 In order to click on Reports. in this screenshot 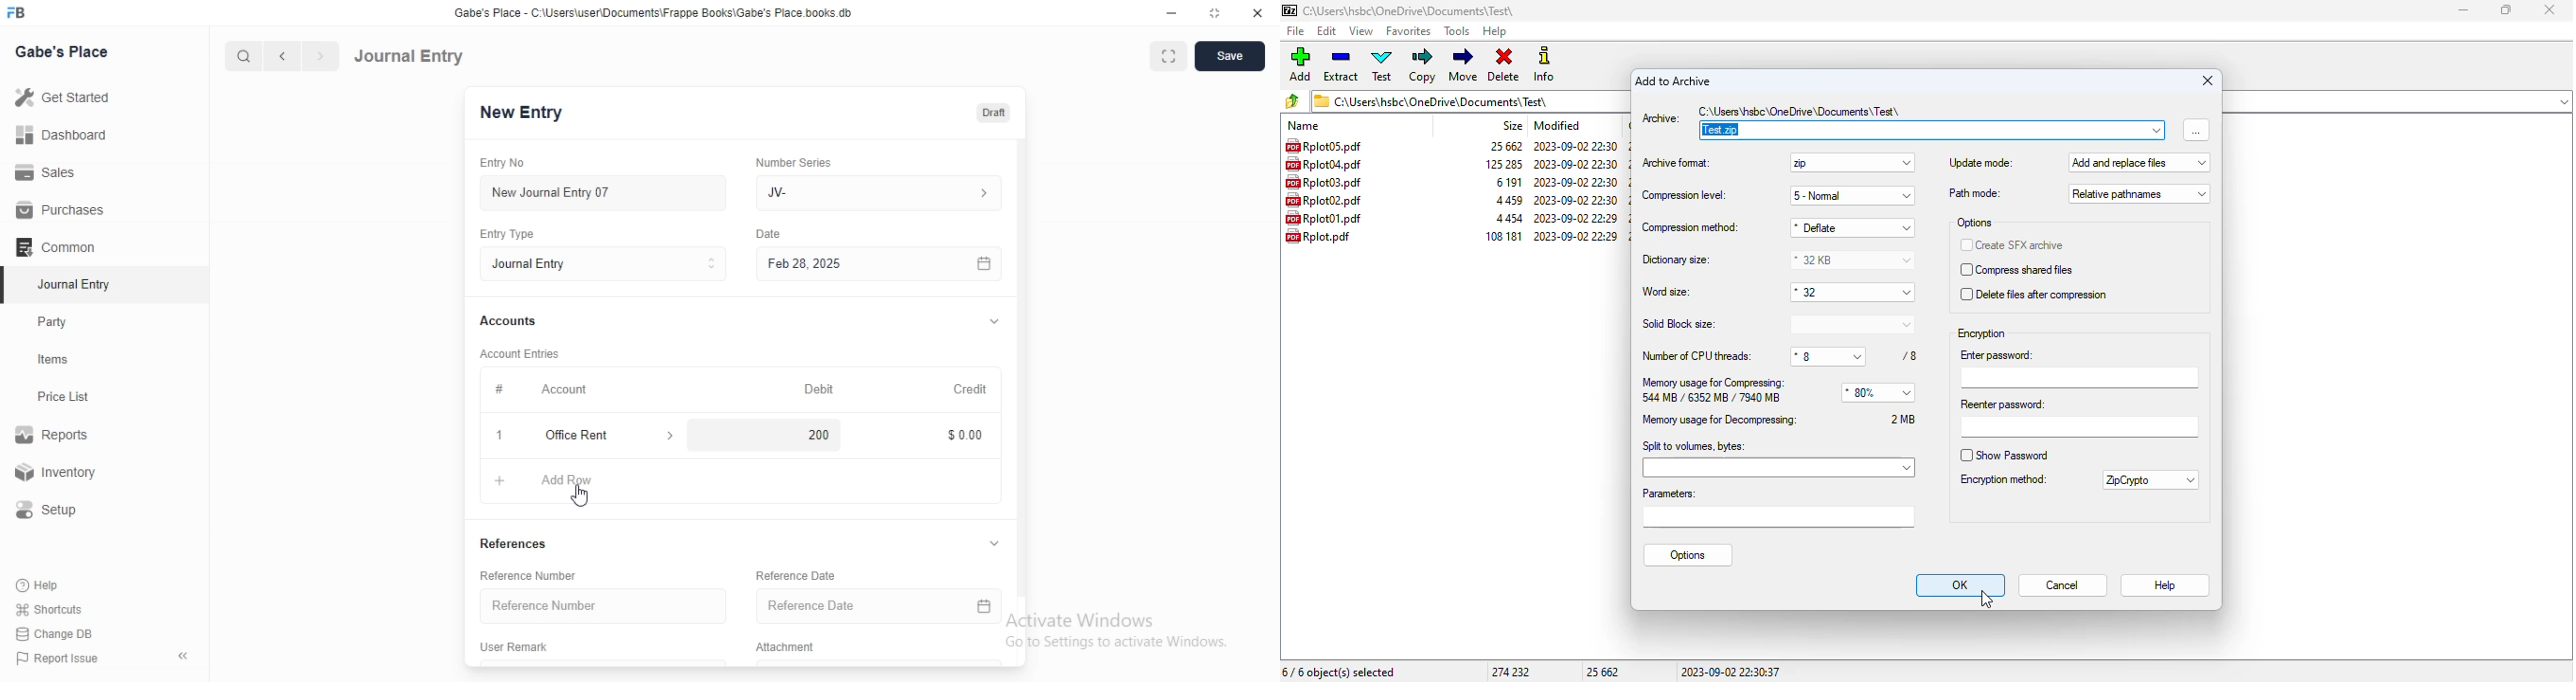, I will do `click(55, 438)`.